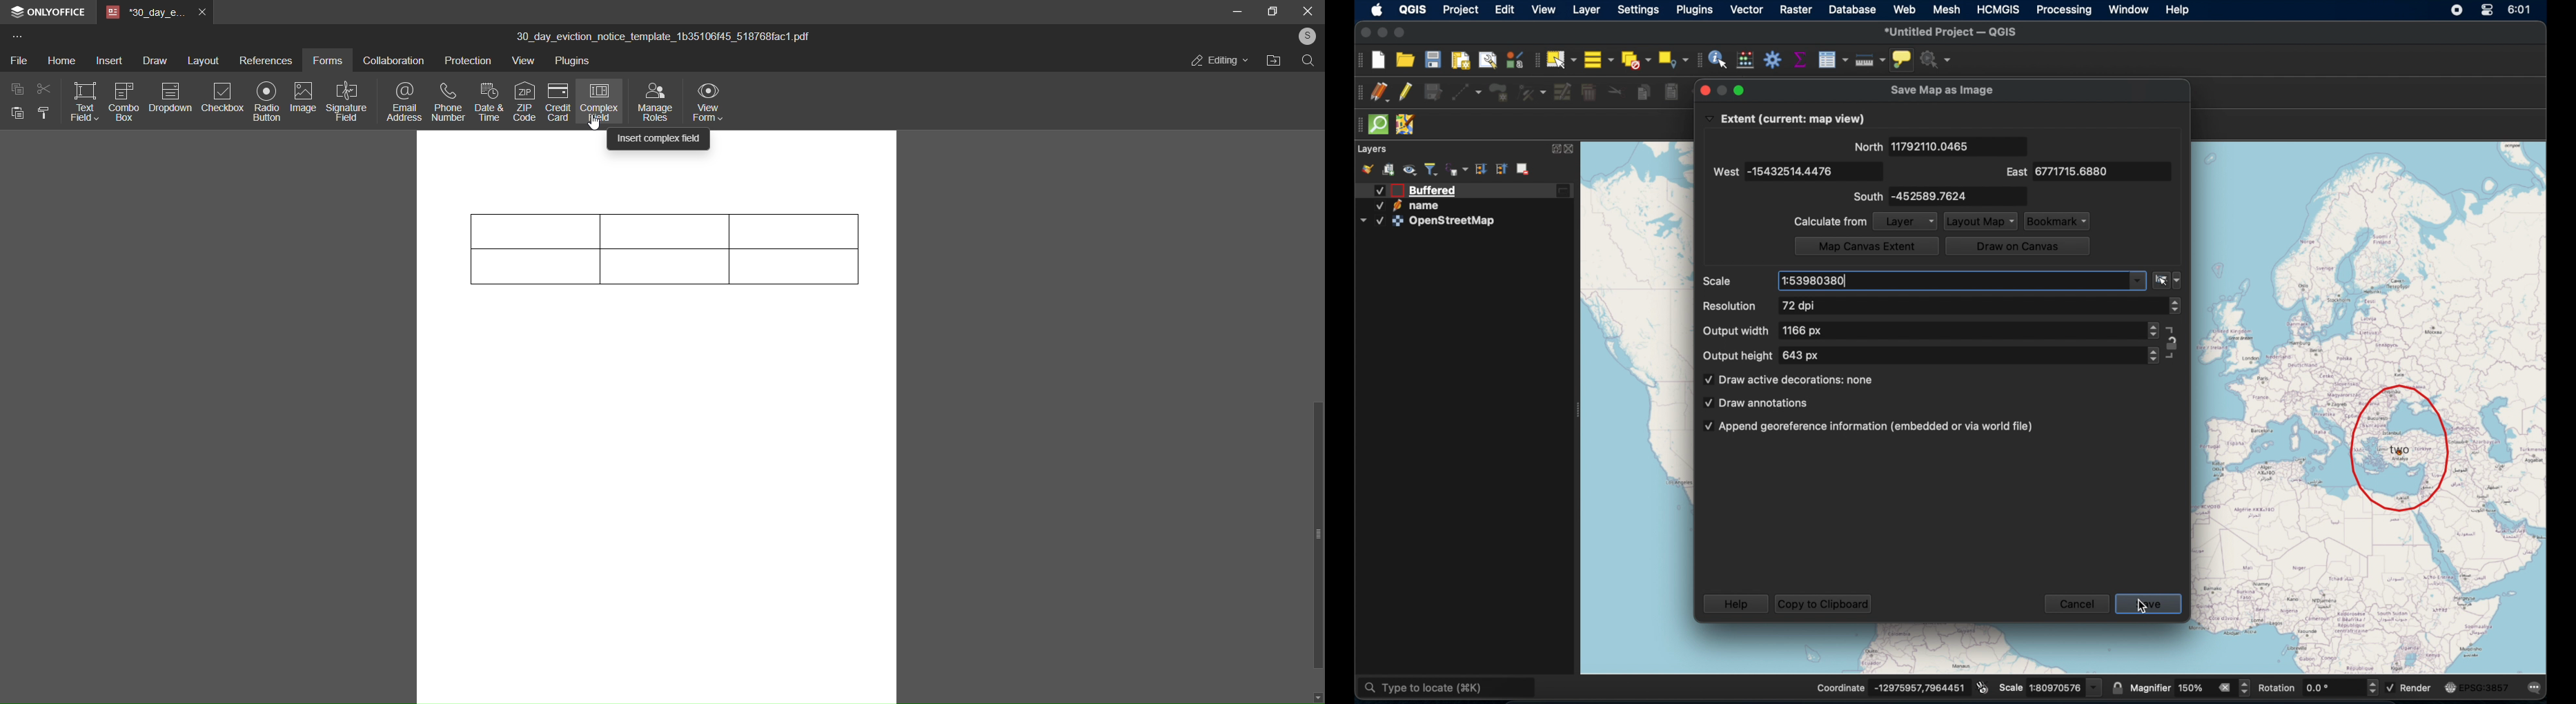  I want to click on tab name, so click(146, 12).